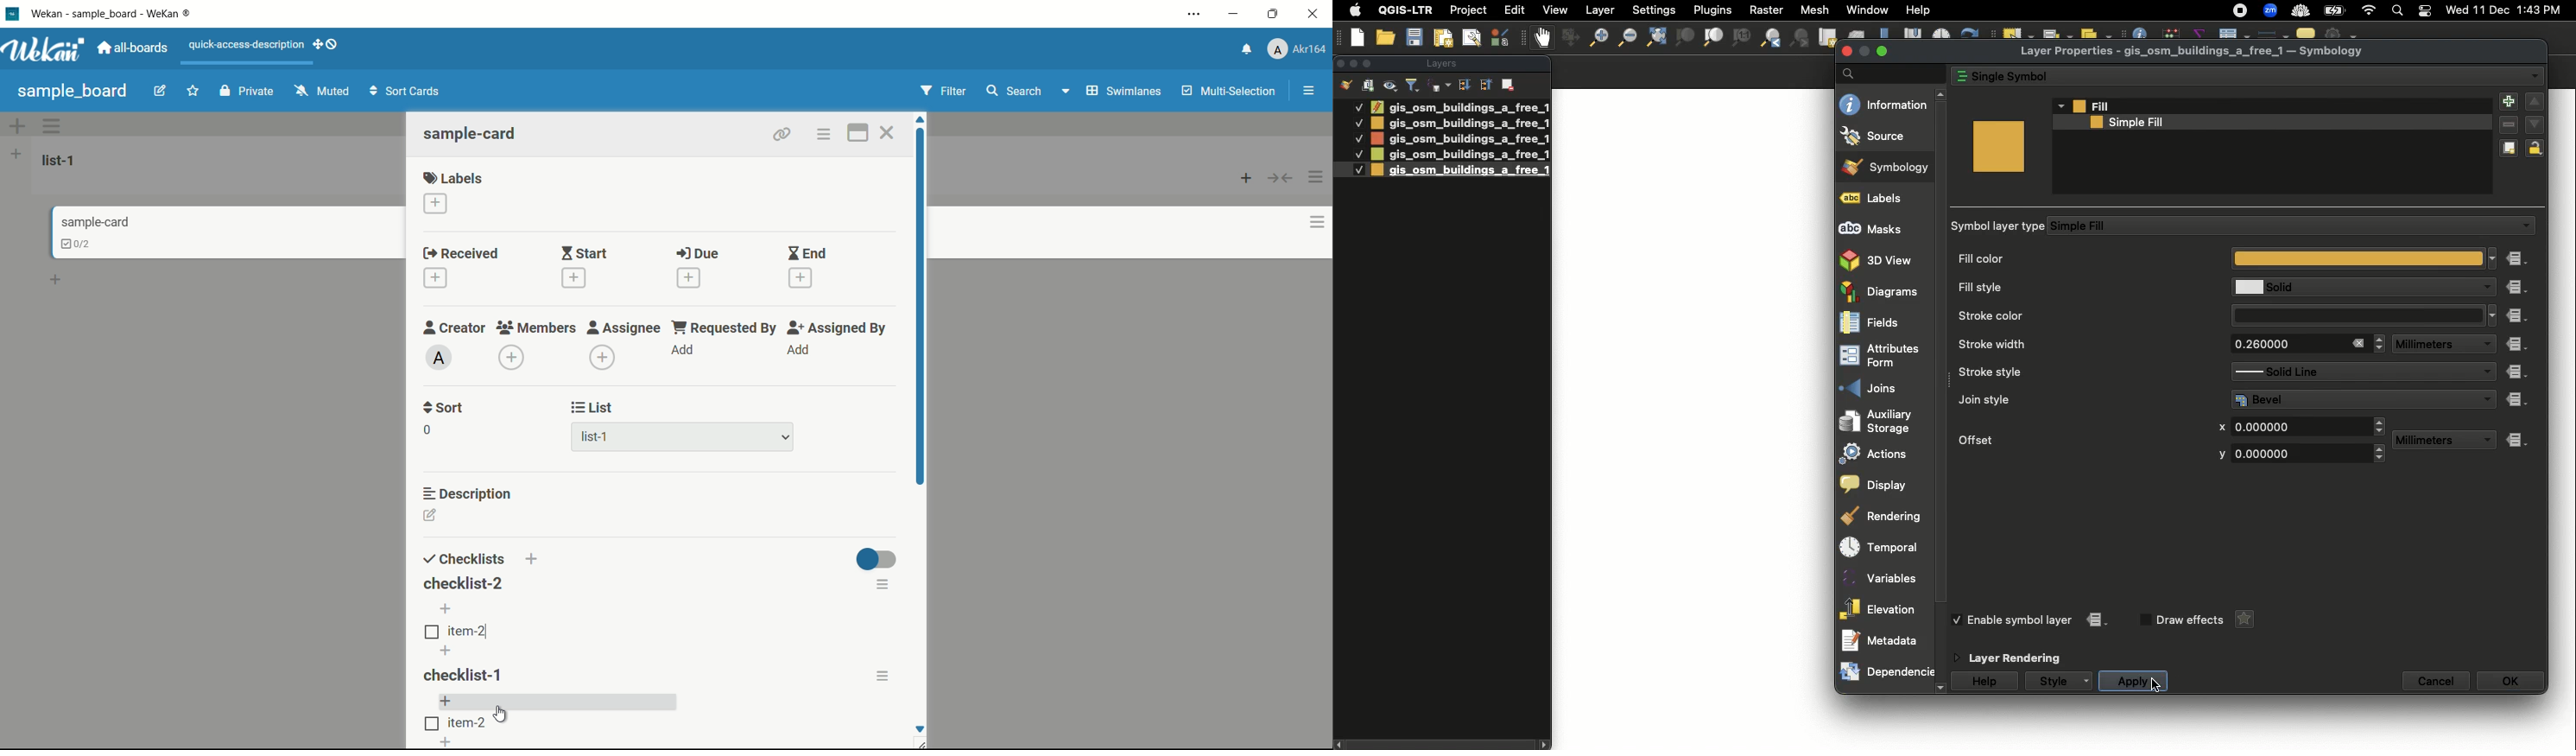 The width and height of the screenshot is (2576, 756). I want to click on Fields, so click(1883, 324).